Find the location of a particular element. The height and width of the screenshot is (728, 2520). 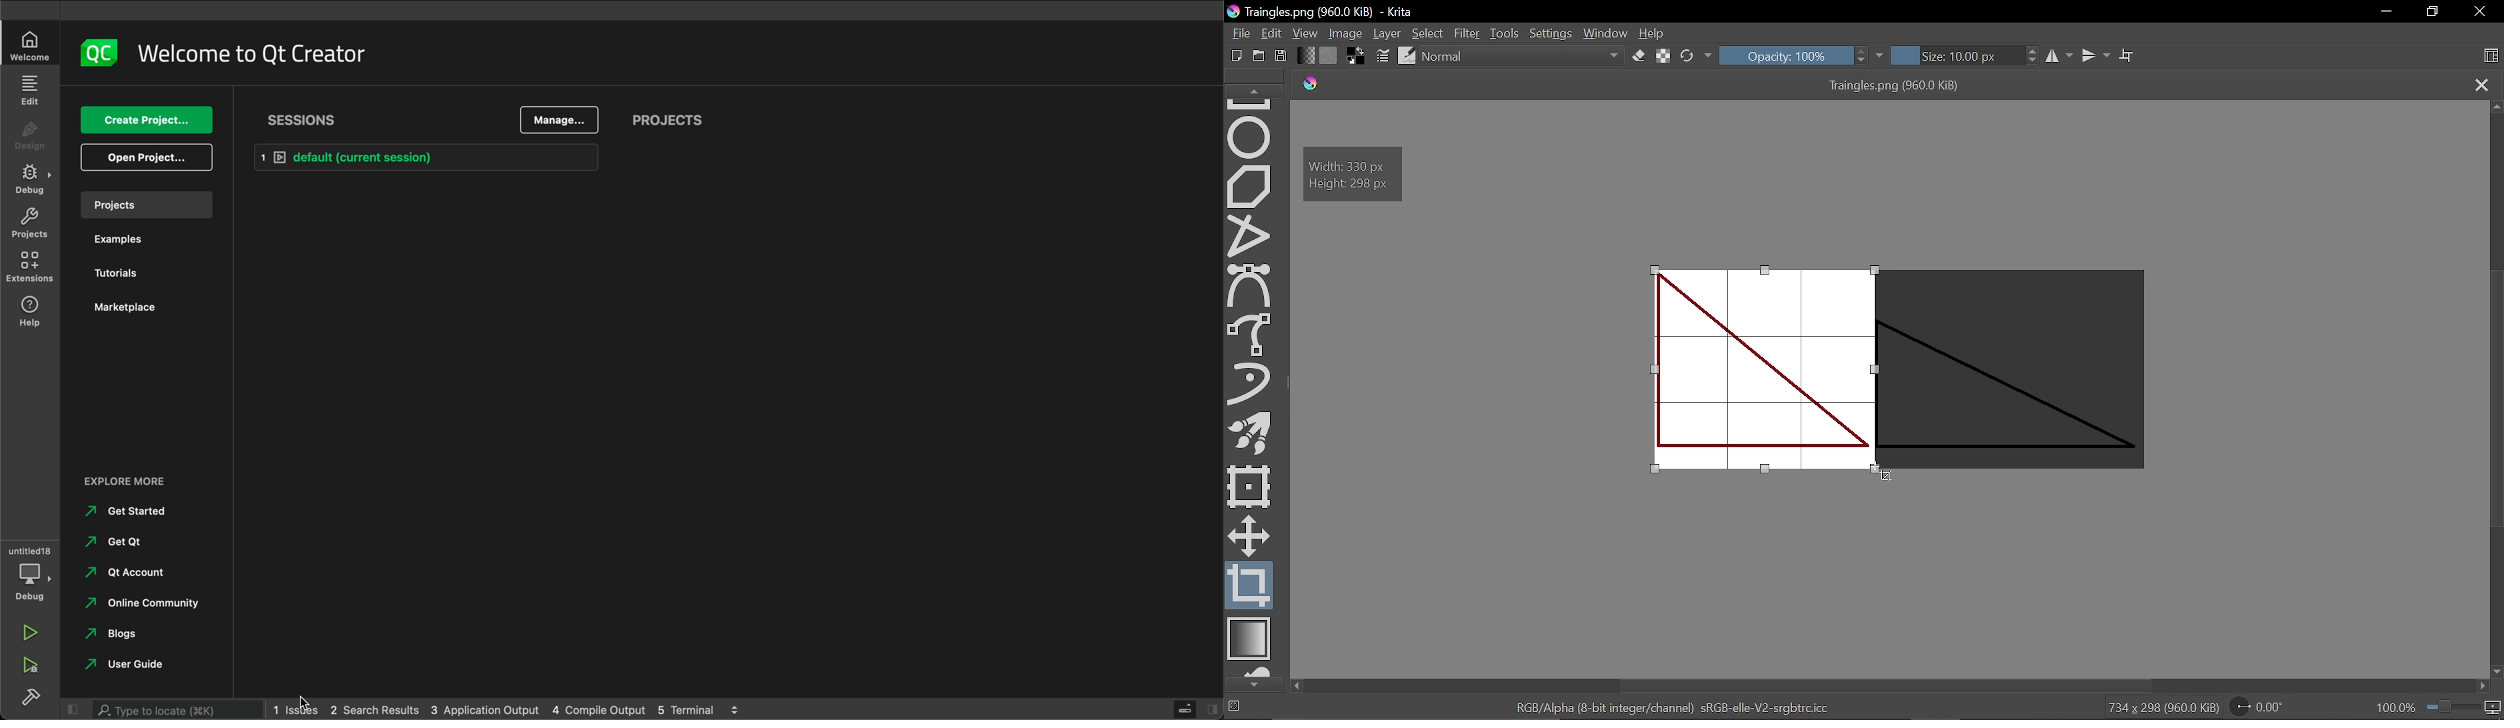

100.0& is located at coordinates (2440, 705).